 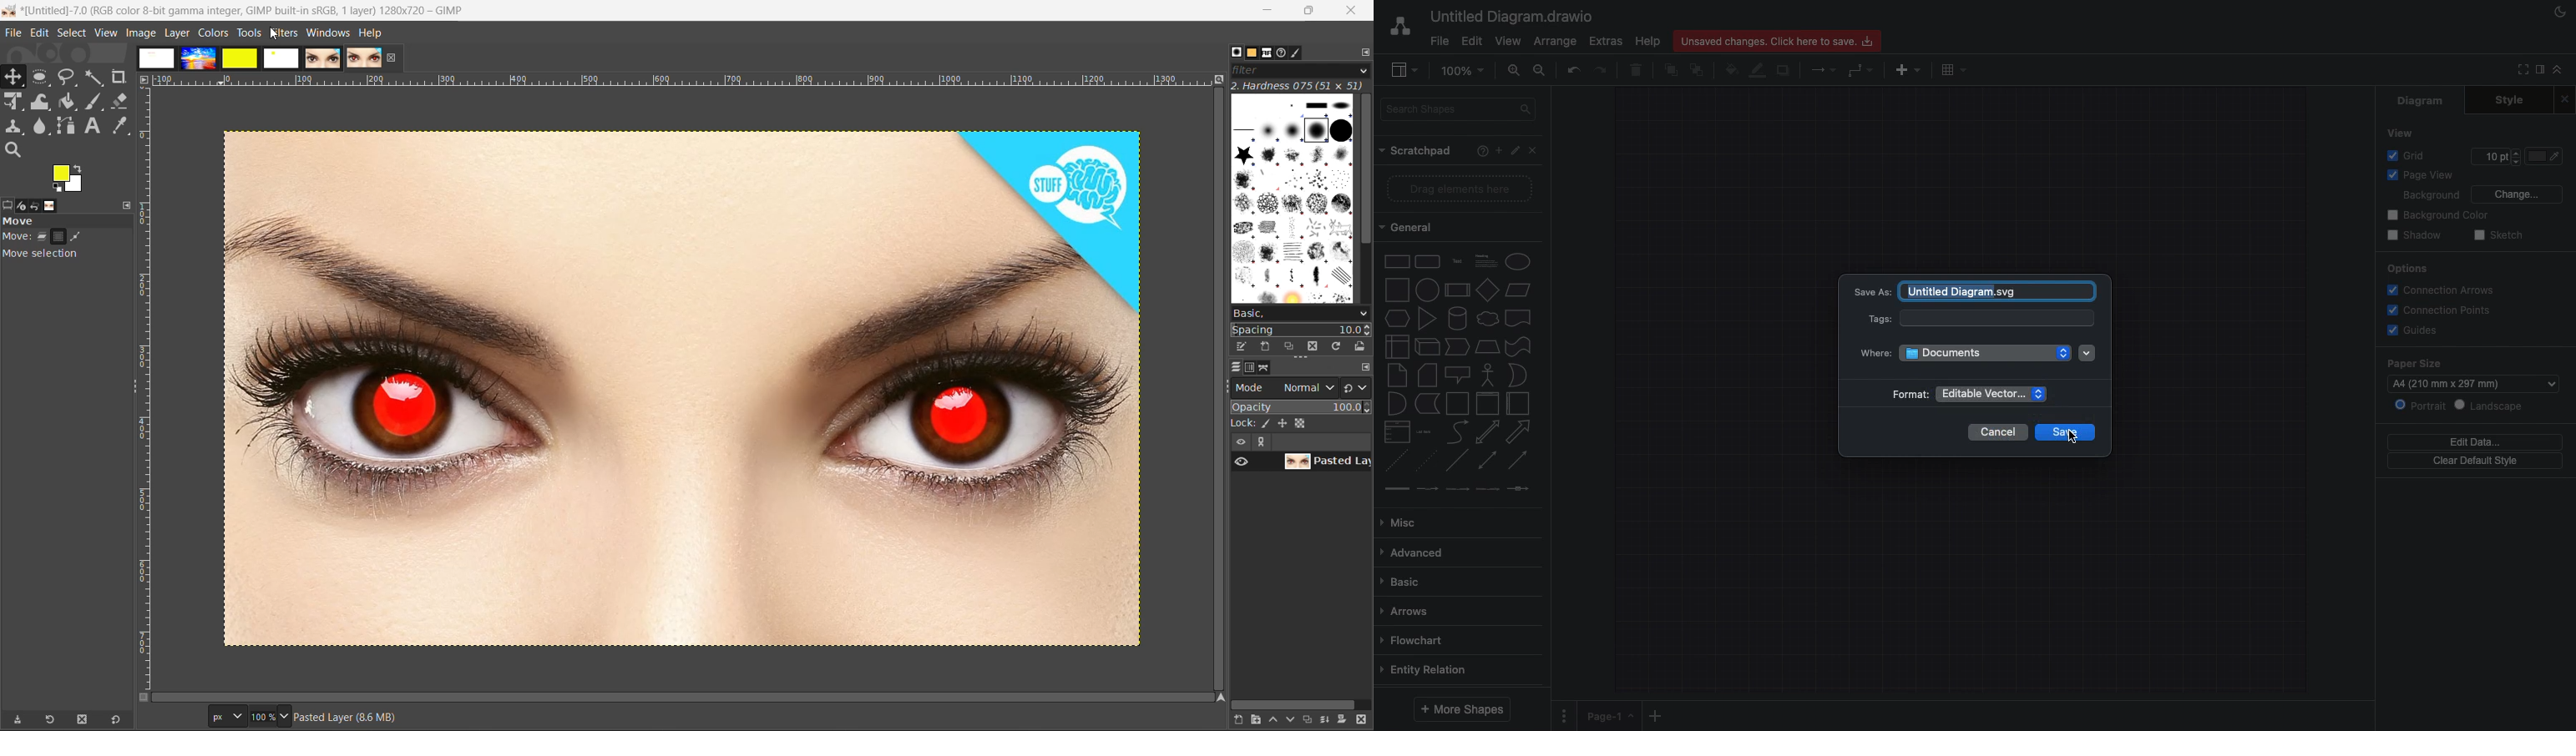 What do you see at coordinates (2412, 236) in the screenshot?
I see `Shadow` at bounding box center [2412, 236].